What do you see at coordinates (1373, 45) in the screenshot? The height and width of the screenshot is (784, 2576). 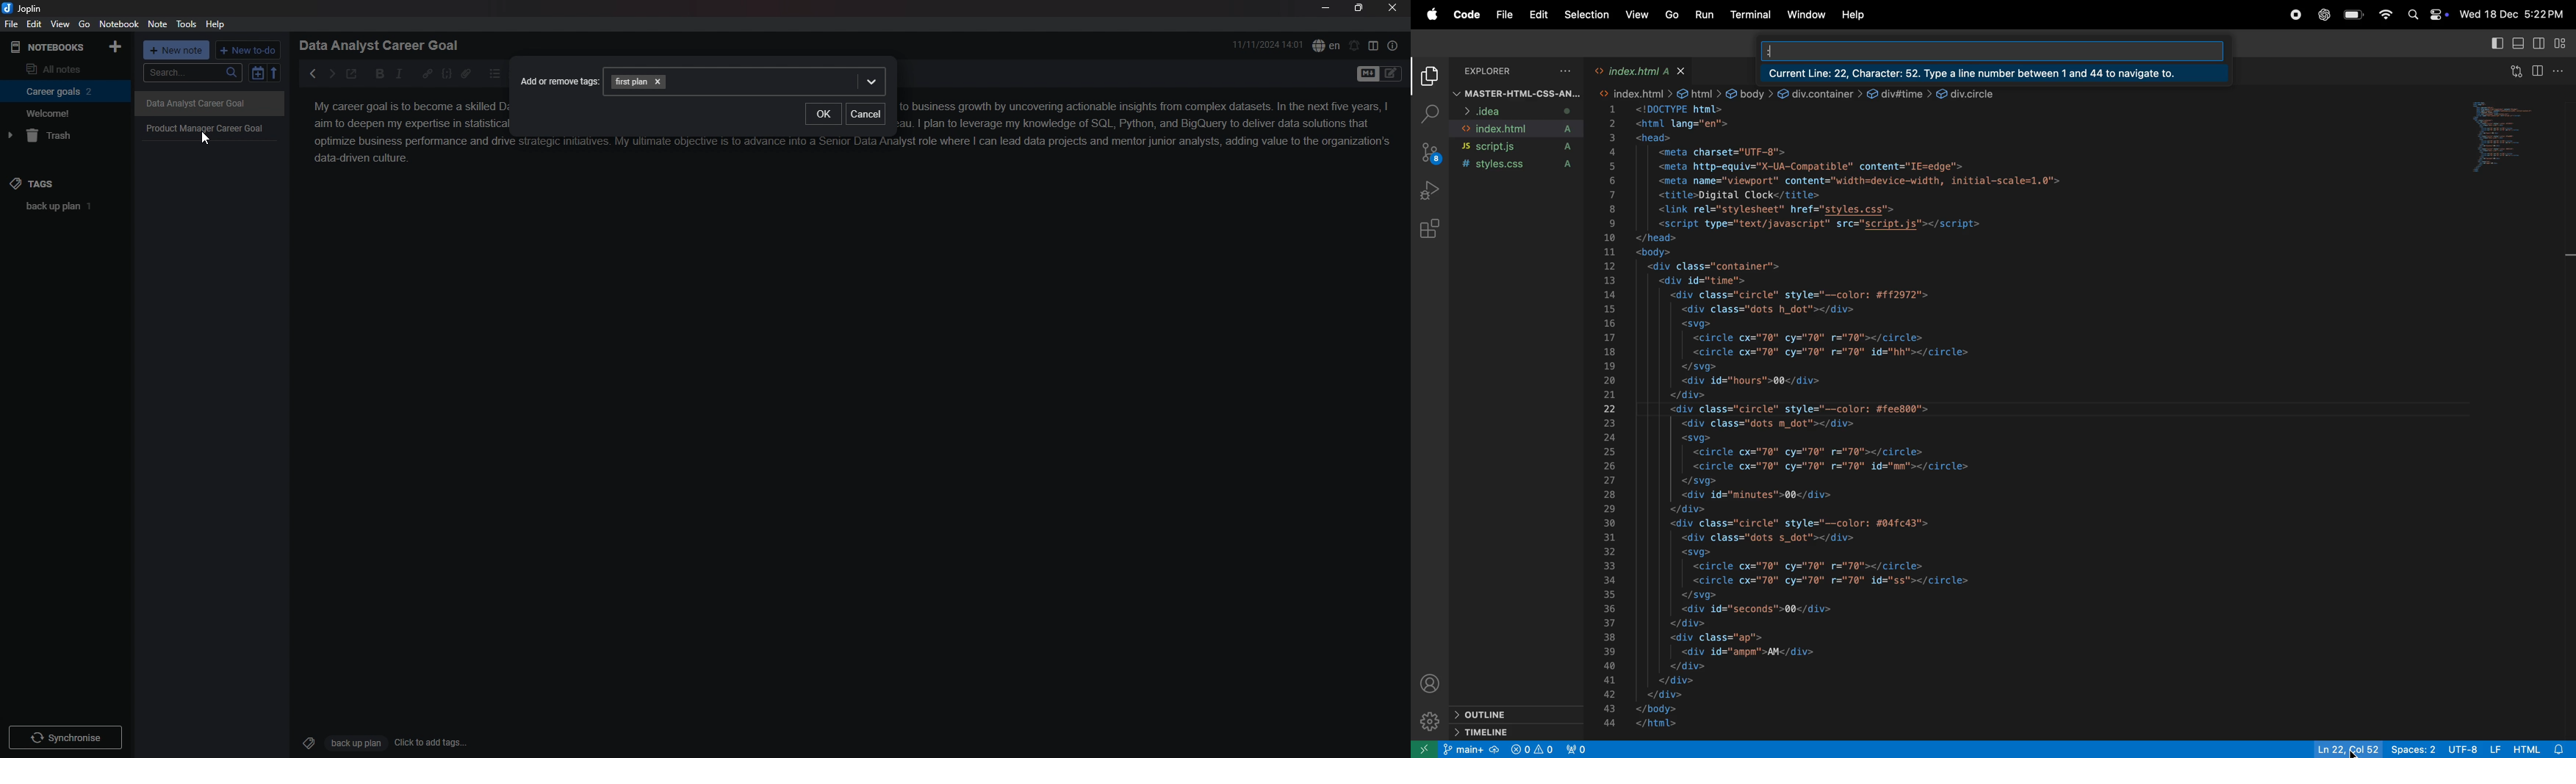 I see `toggle editor layout` at bounding box center [1373, 45].